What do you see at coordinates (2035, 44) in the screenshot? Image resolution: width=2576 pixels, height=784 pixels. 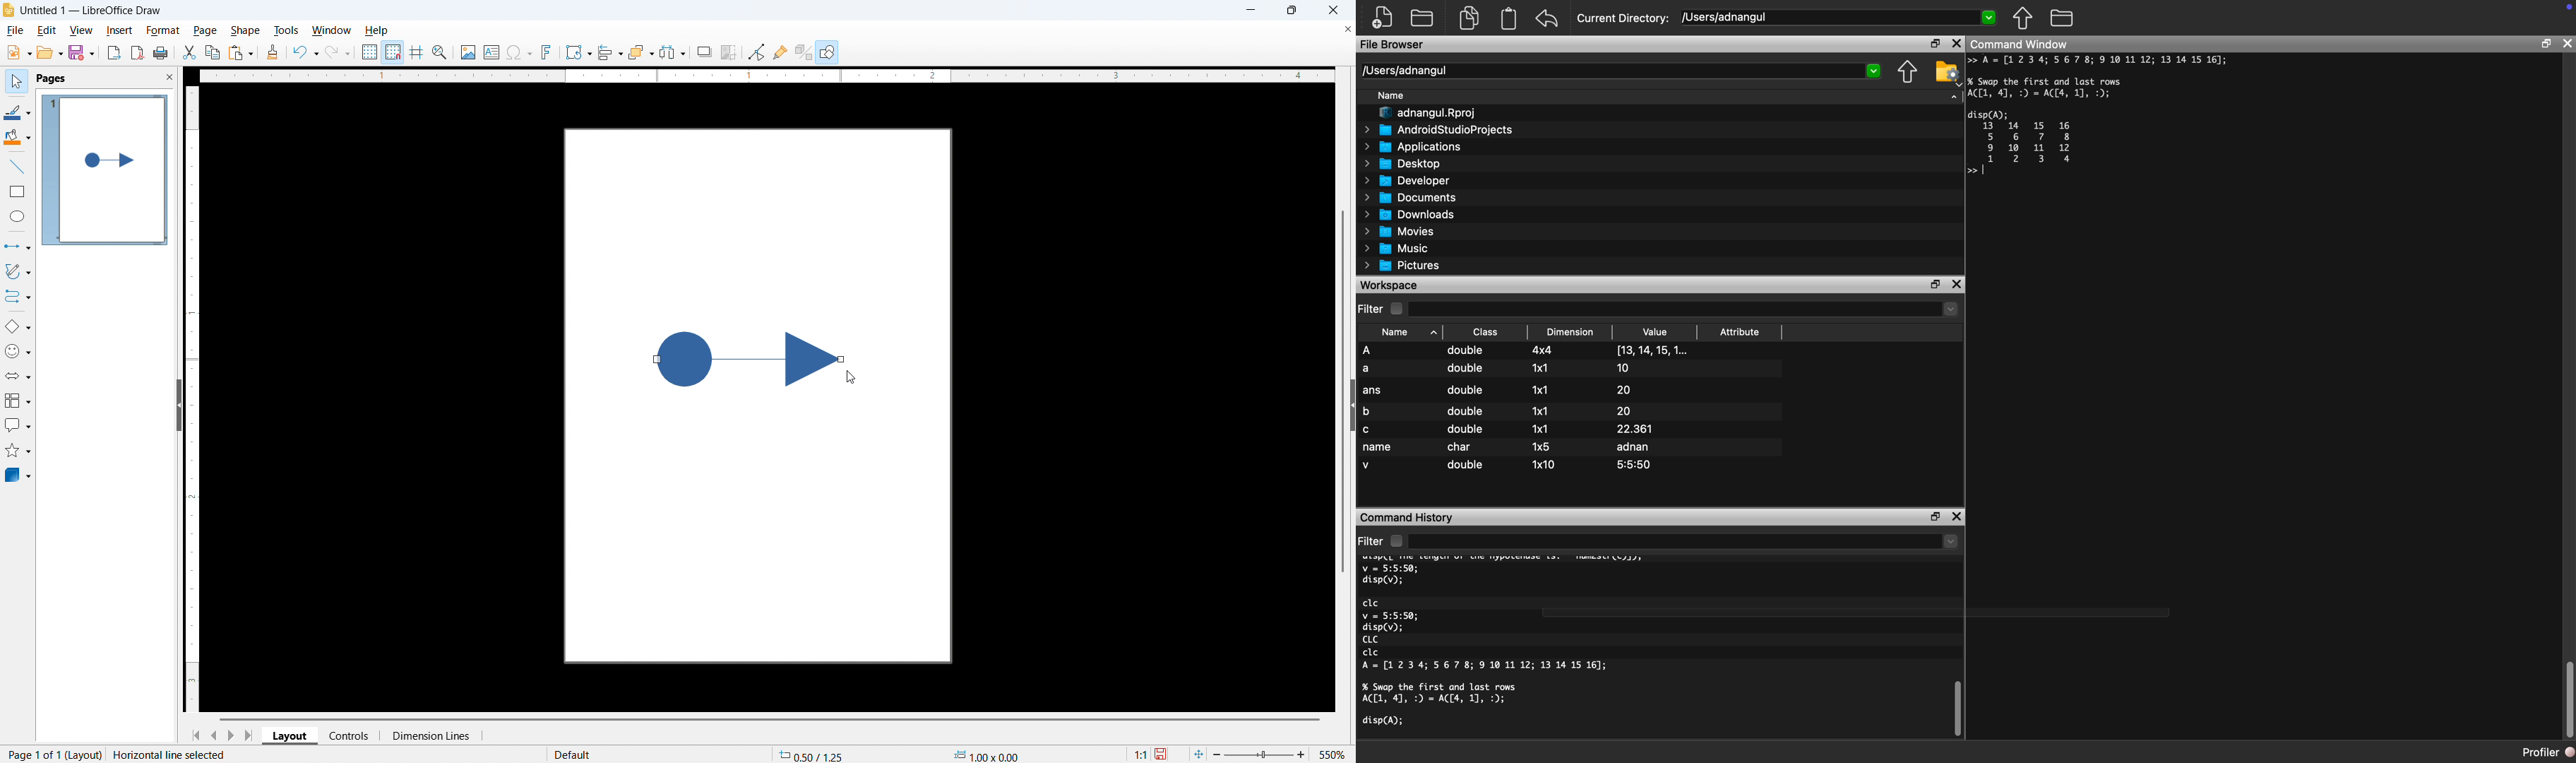 I see `Command Window` at bounding box center [2035, 44].